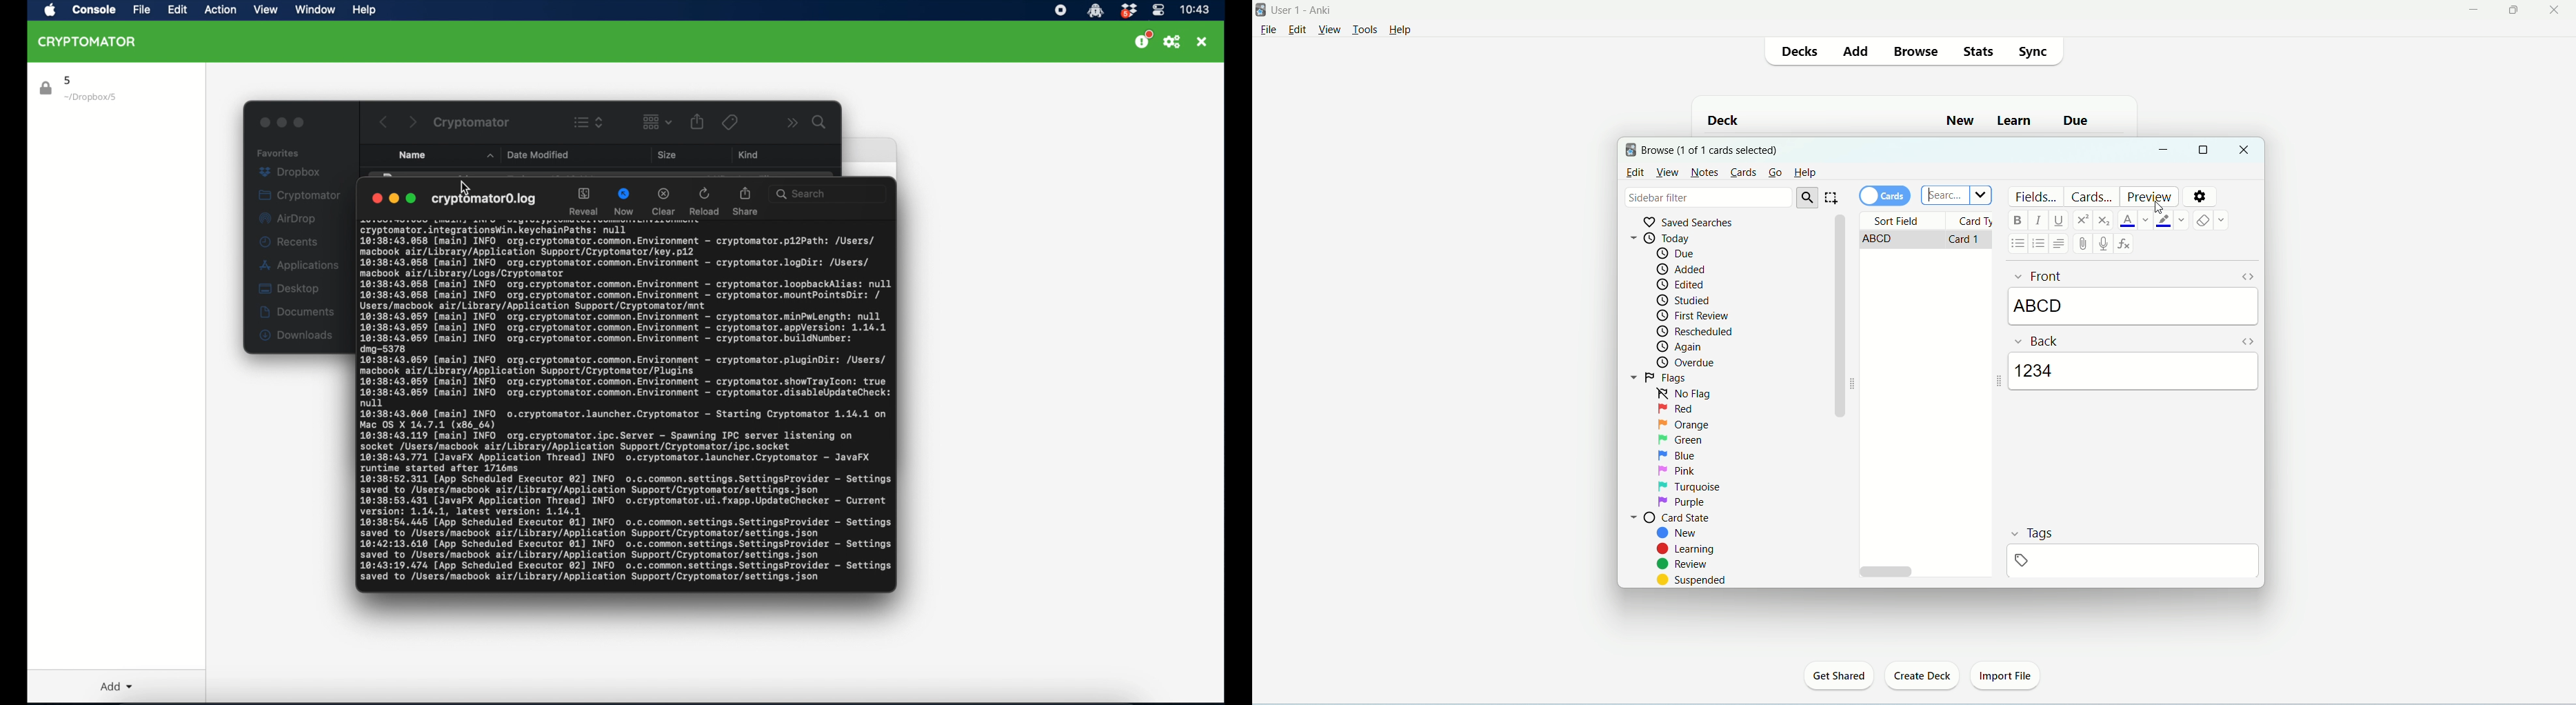 This screenshot has width=2576, height=728. Describe the element at coordinates (2151, 197) in the screenshot. I see `preview` at that location.